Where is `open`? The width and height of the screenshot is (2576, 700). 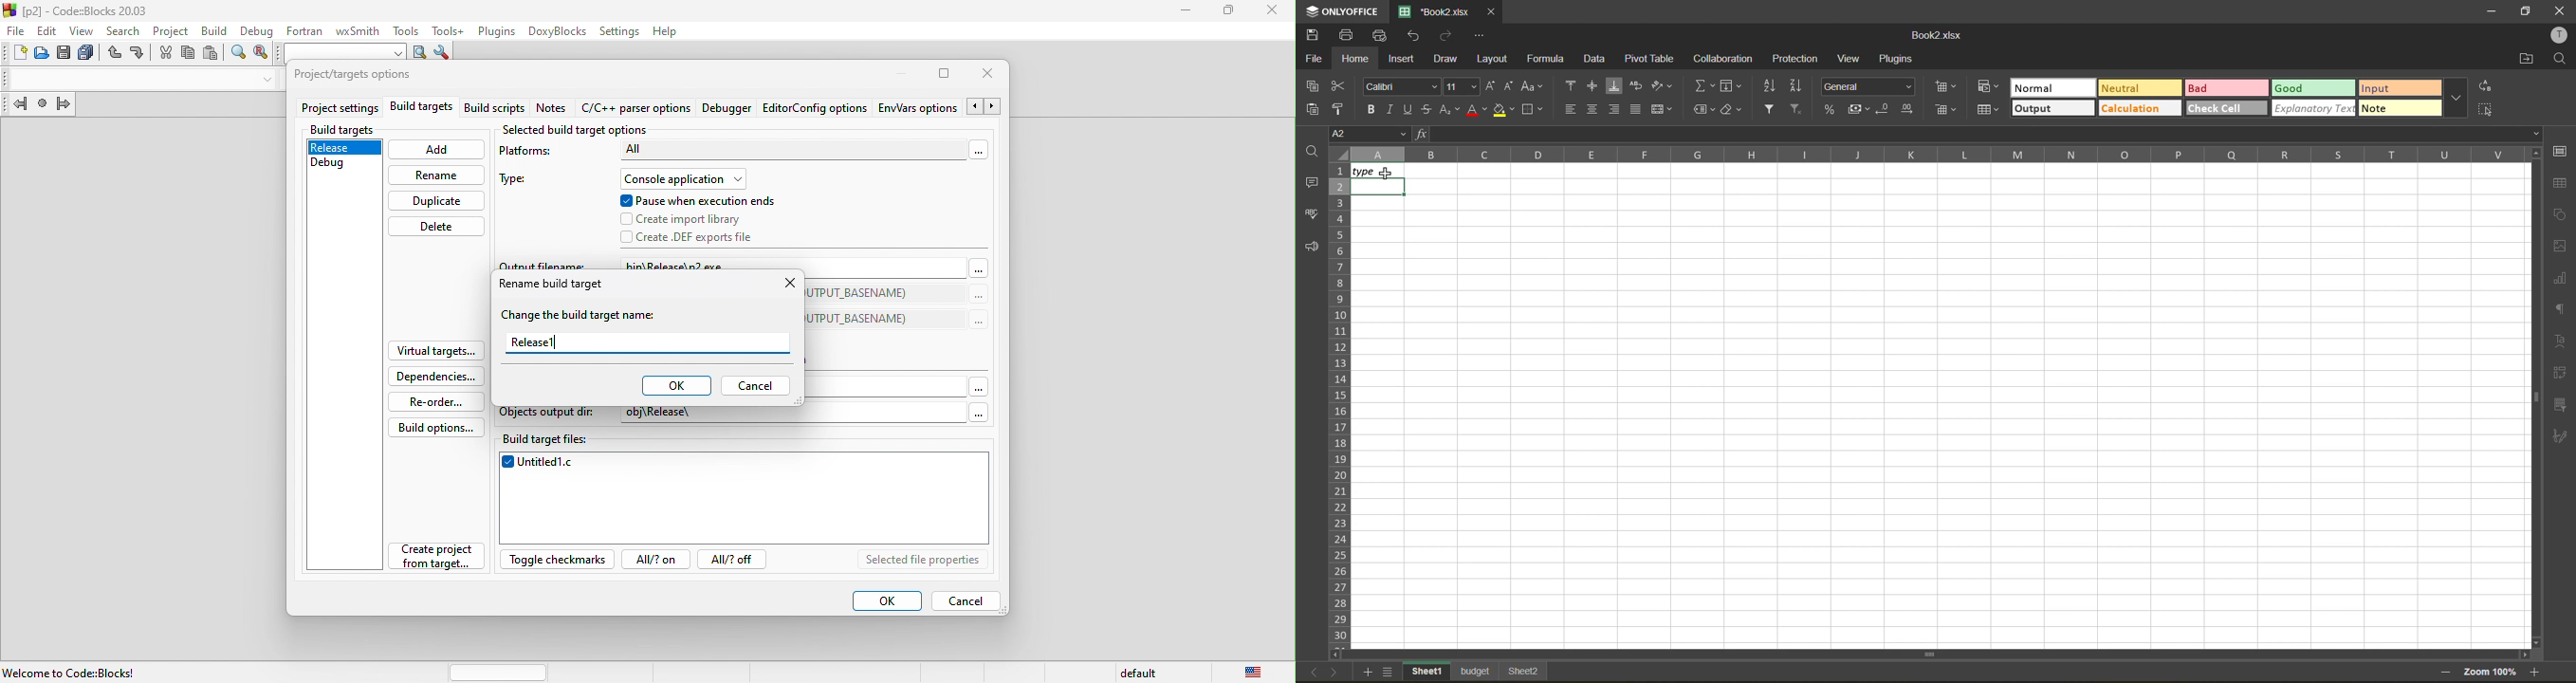
open is located at coordinates (43, 54).